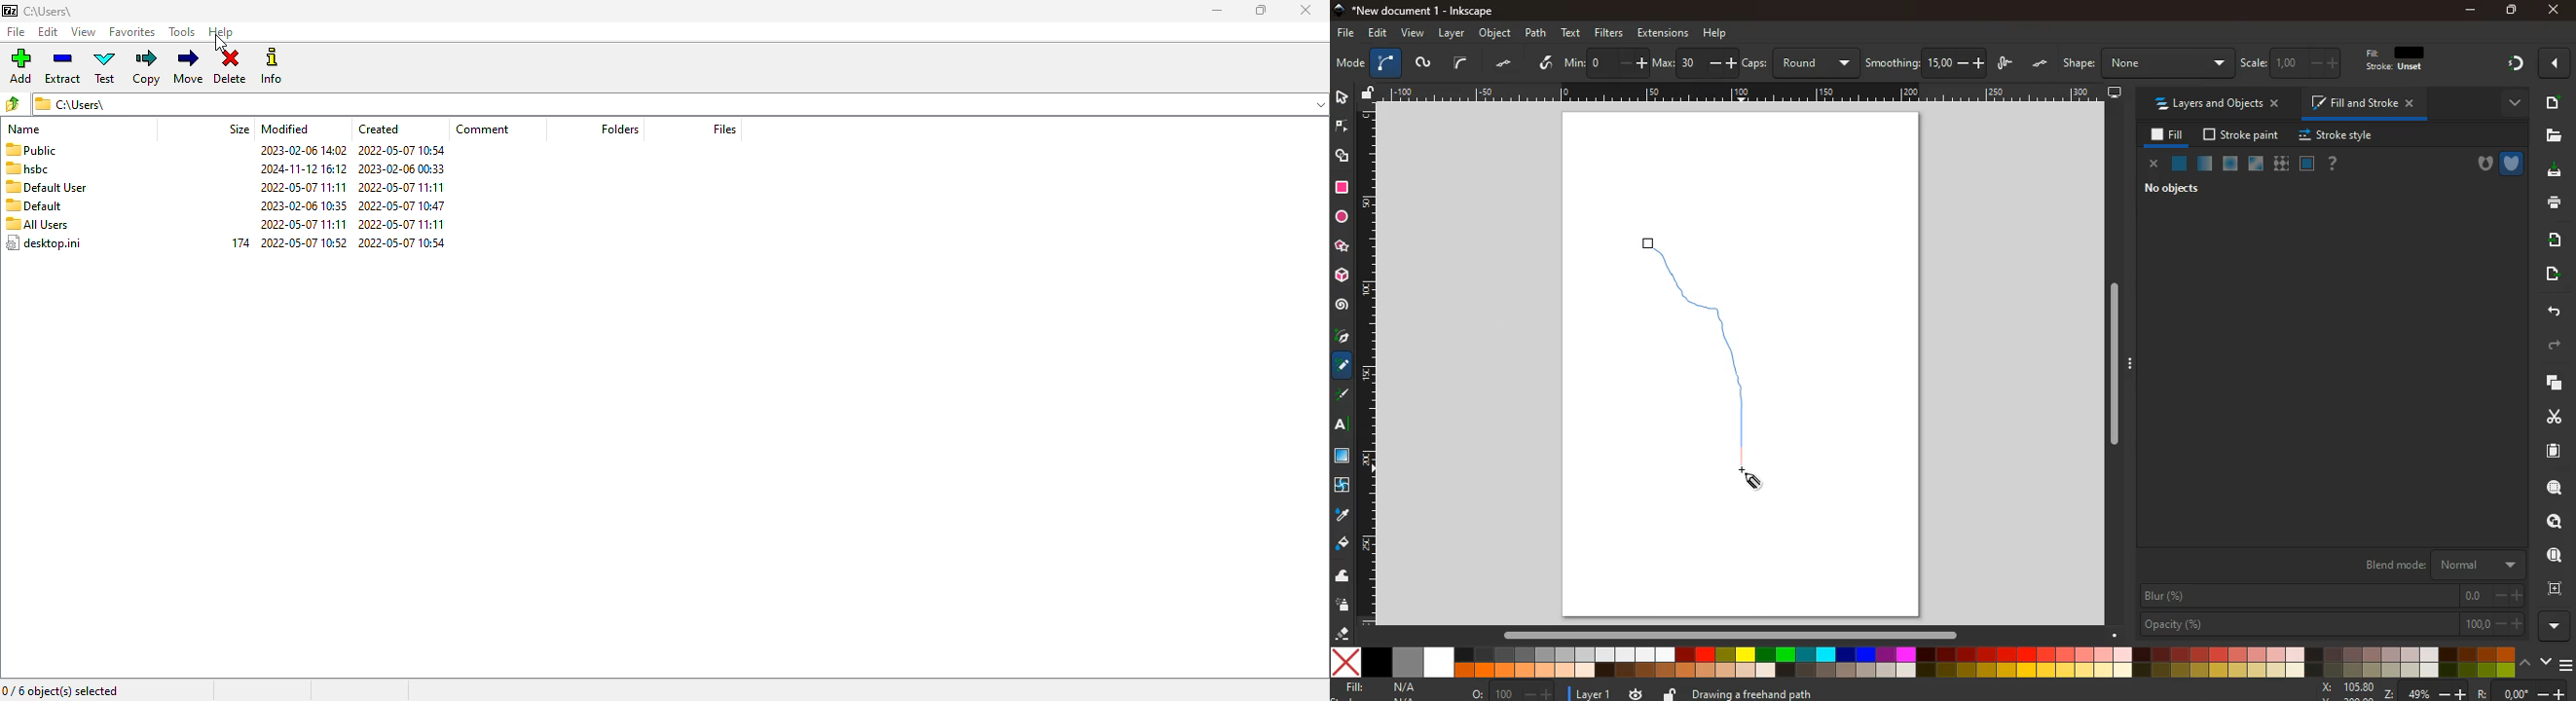 The width and height of the screenshot is (2576, 728). Describe the element at coordinates (1668, 64) in the screenshot. I see `graph` at that location.